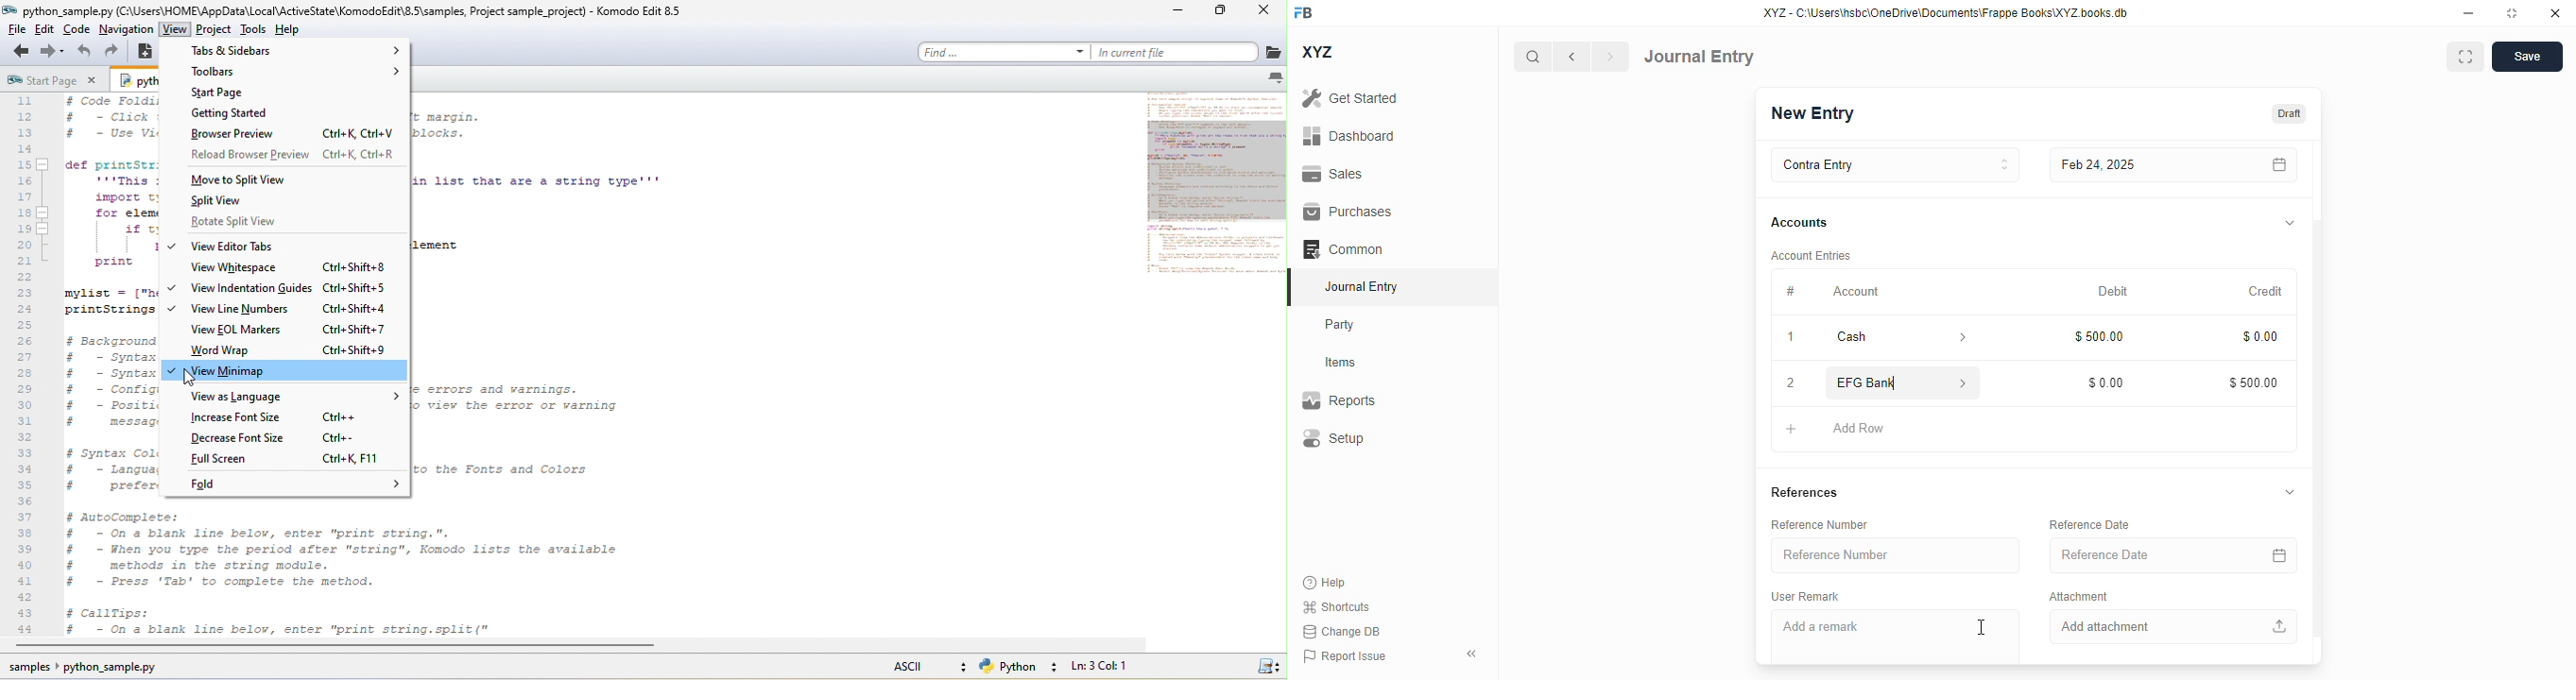 The width and height of the screenshot is (2576, 700). What do you see at coordinates (2290, 224) in the screenshot?
I see `toggle expand/collapse` at bounding box center [2290, 224].